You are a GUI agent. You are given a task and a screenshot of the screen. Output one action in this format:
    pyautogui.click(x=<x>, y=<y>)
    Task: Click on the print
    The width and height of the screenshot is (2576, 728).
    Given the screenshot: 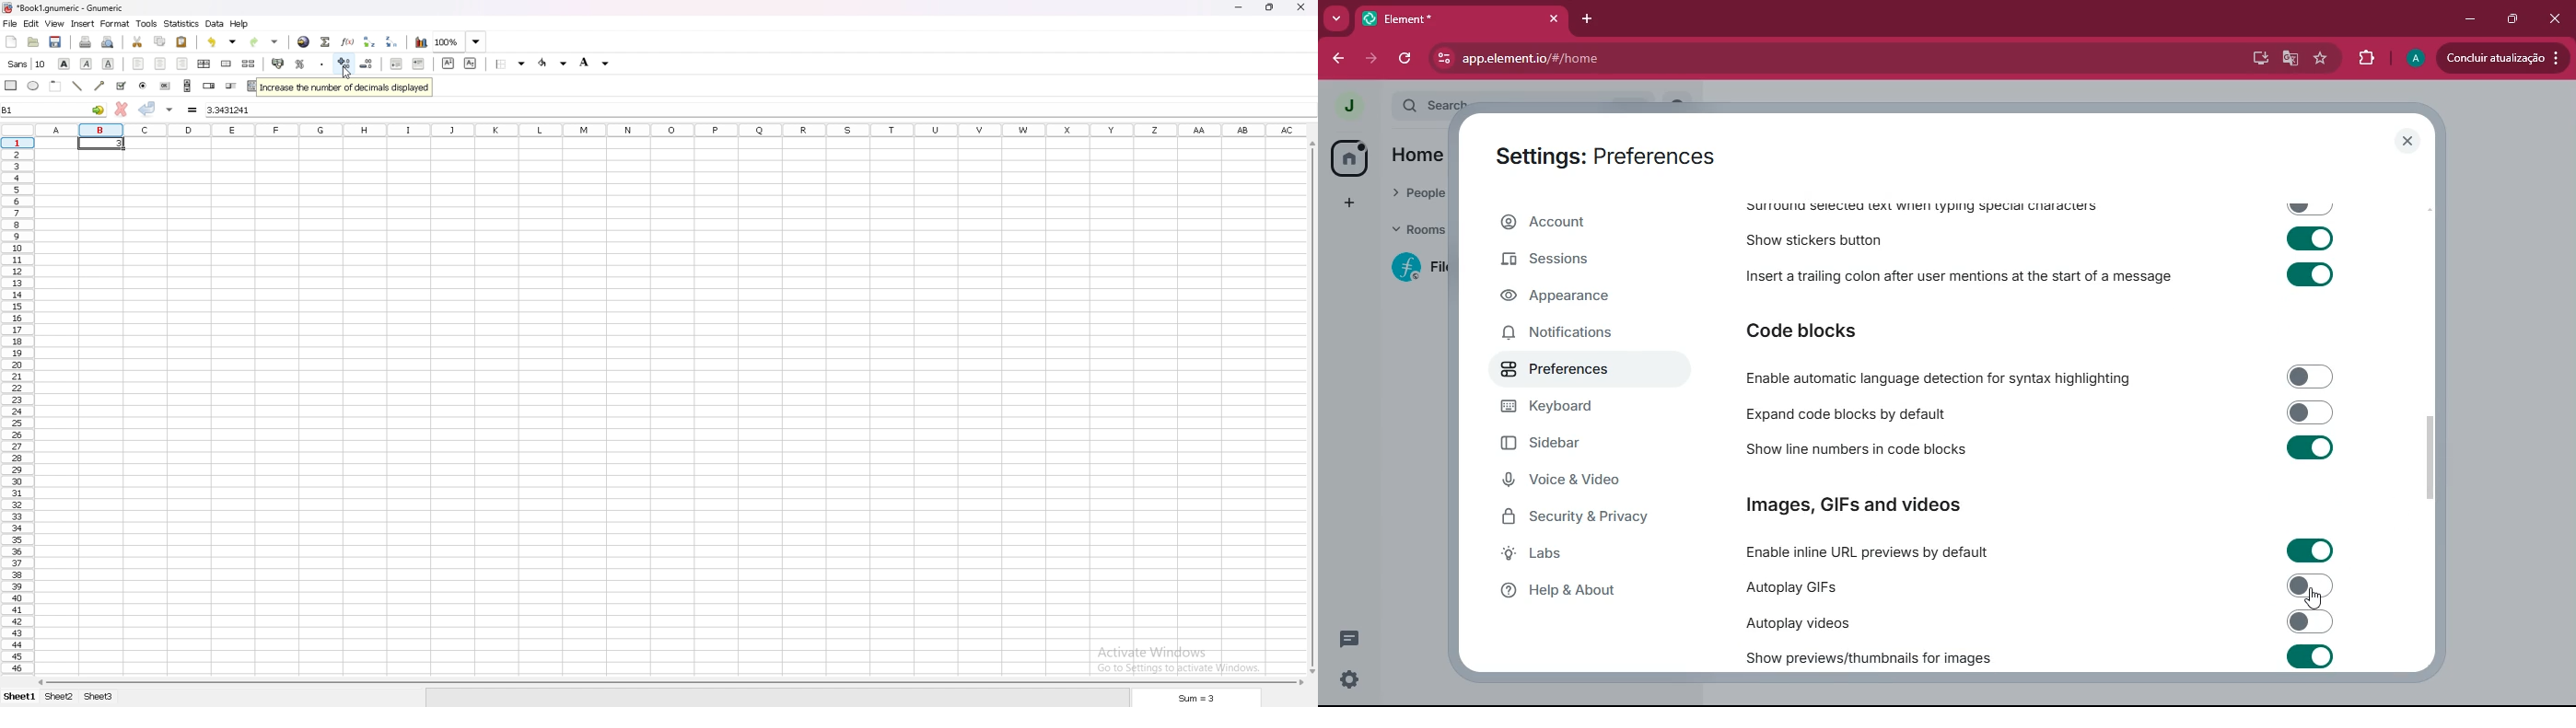 What is the action you would take?
    pyautogui.click(x=86, y=42)
    